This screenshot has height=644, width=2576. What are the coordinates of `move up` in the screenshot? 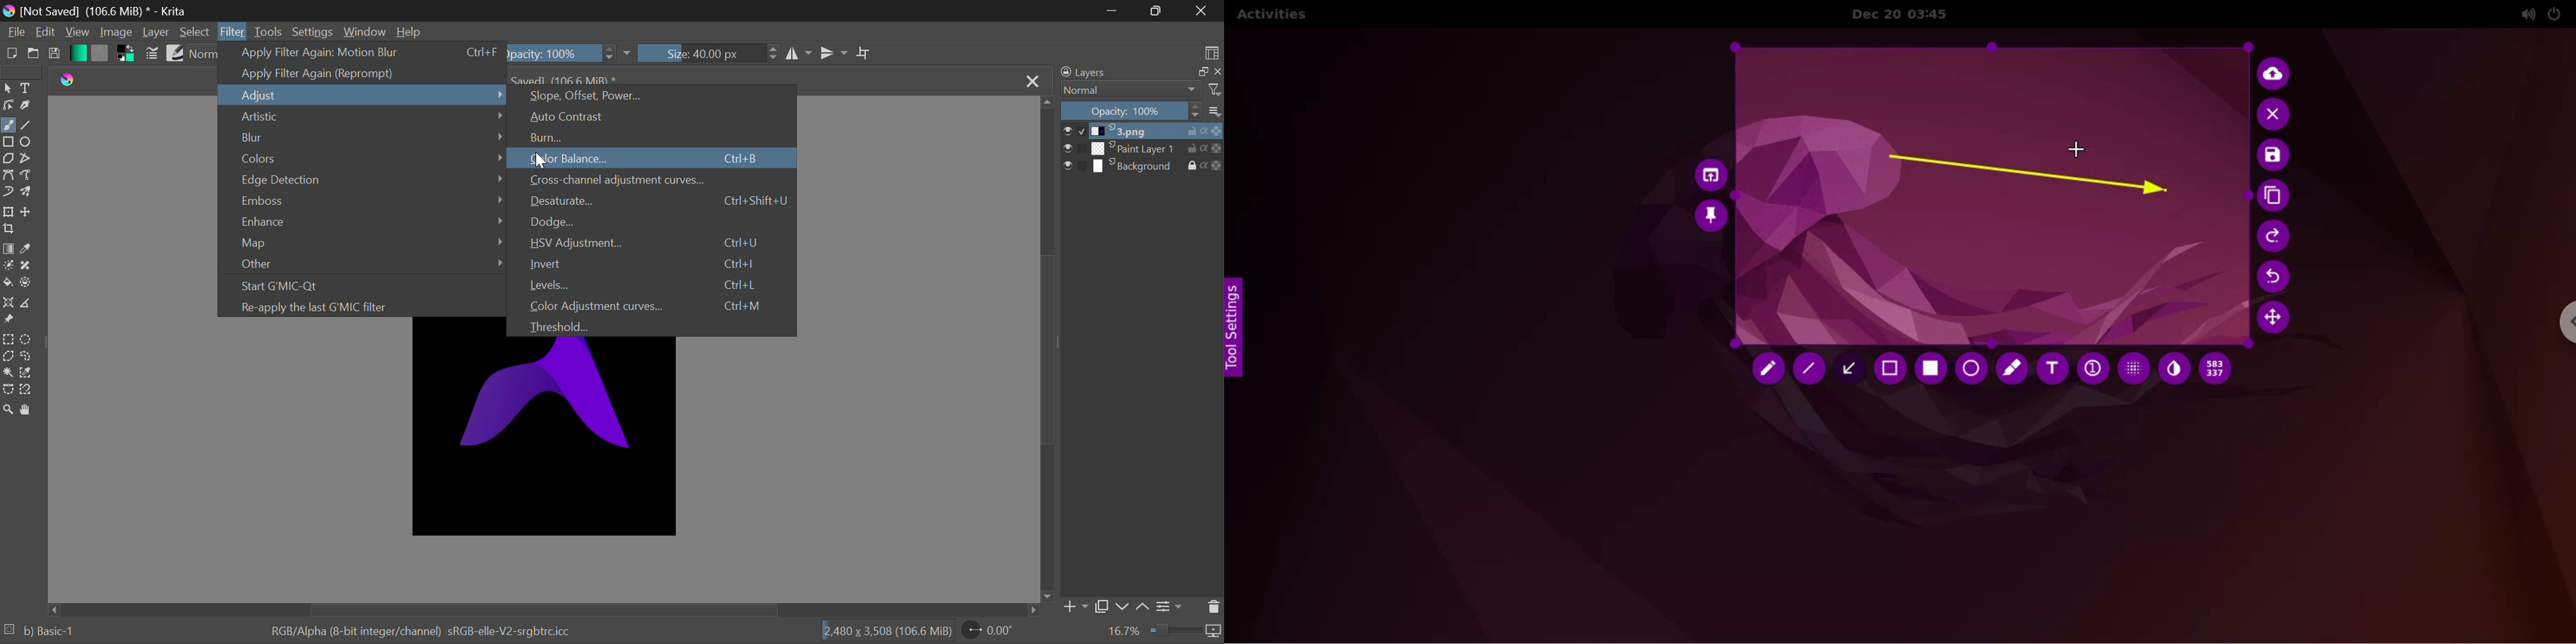 It's located at (1047, 103).